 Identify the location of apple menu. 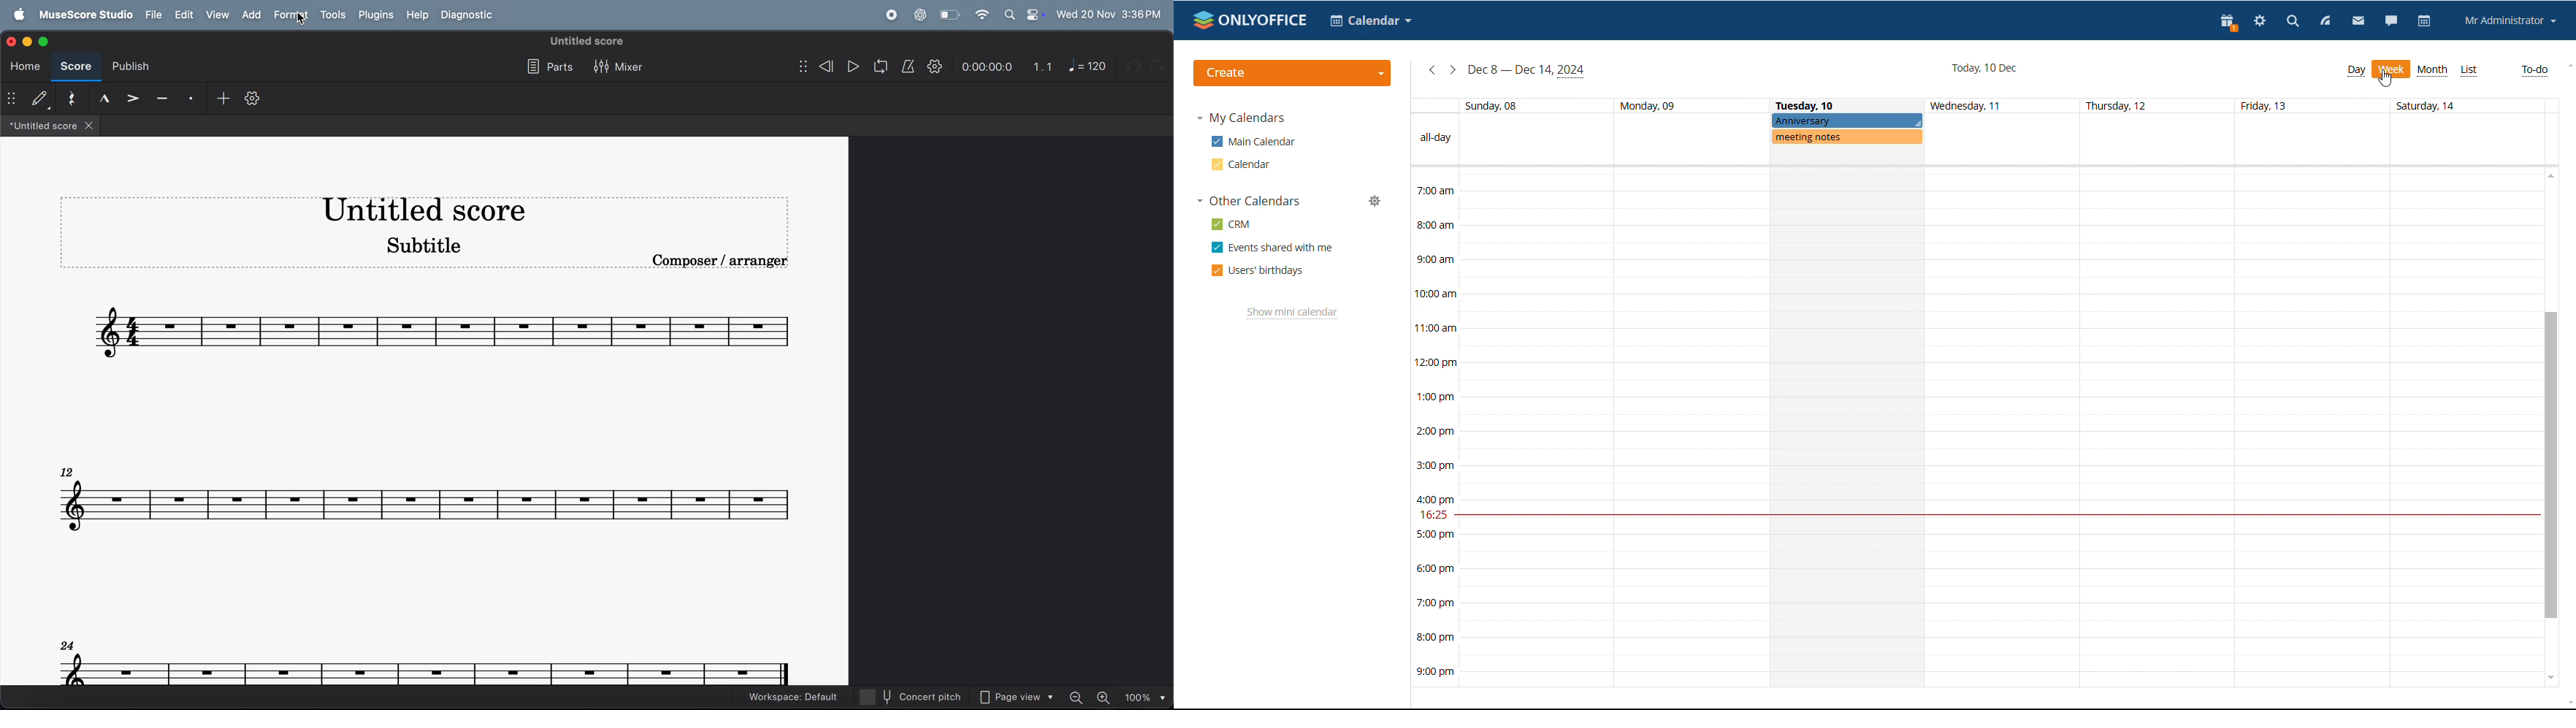
(16, 15).